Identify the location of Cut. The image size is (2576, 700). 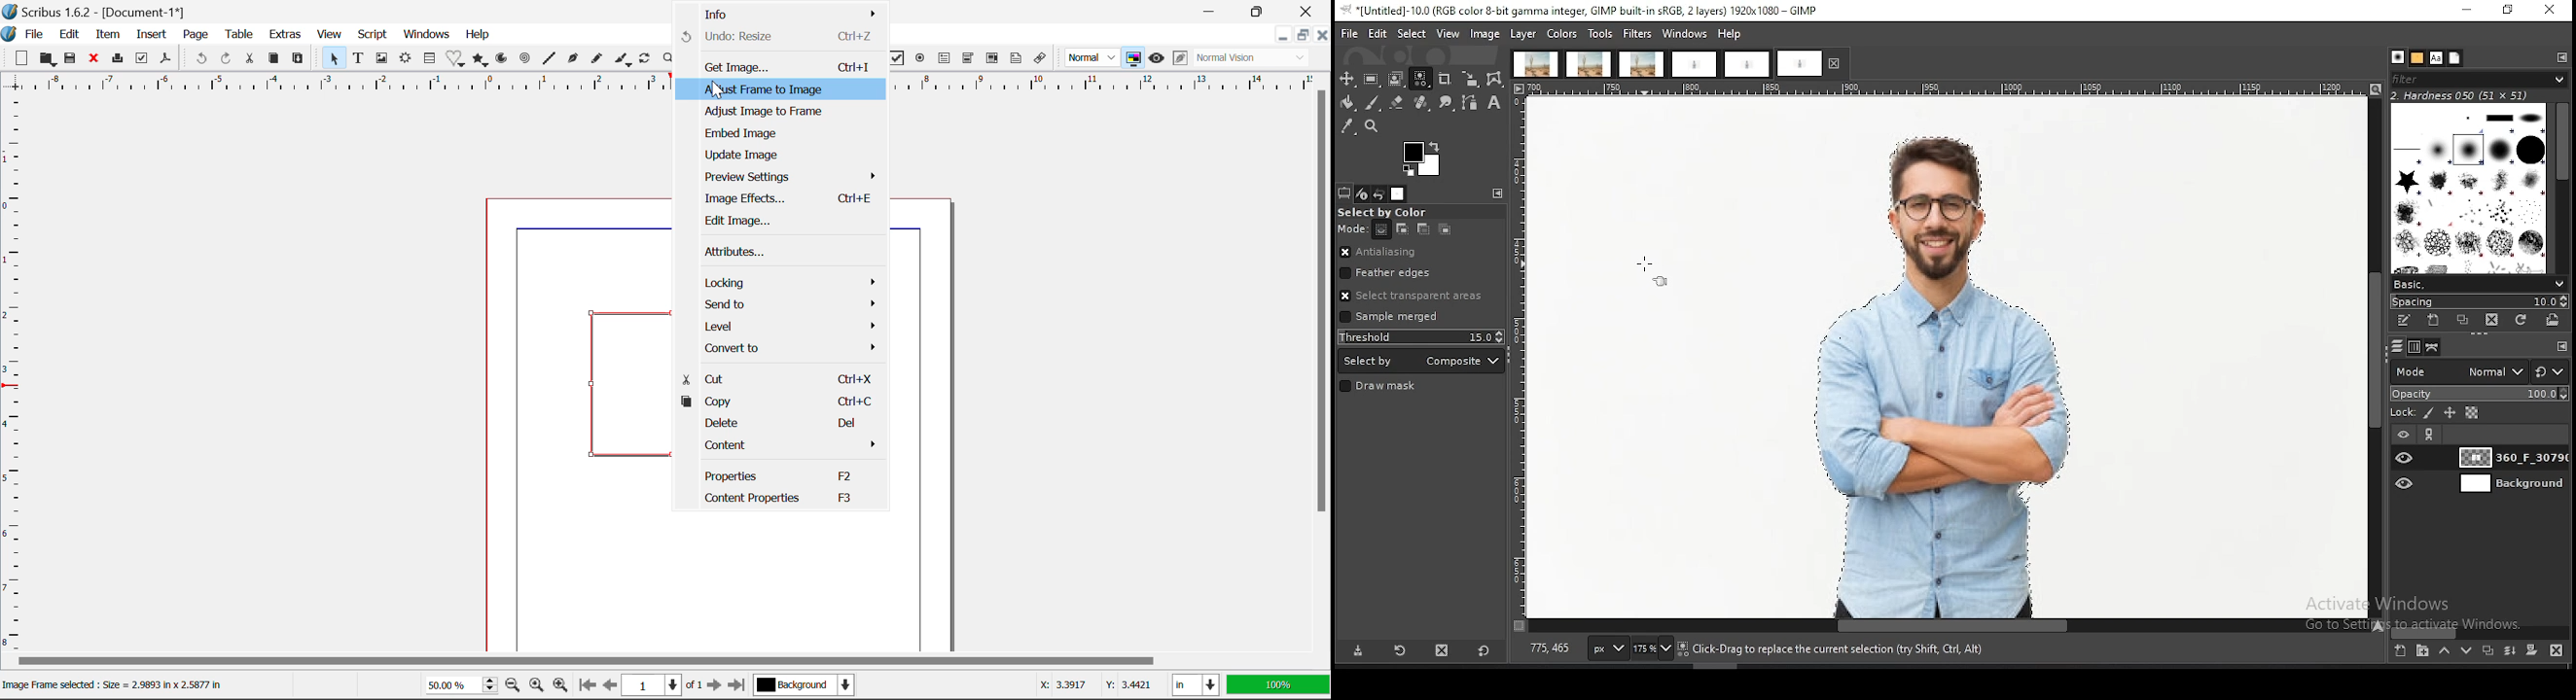
(777, 378).